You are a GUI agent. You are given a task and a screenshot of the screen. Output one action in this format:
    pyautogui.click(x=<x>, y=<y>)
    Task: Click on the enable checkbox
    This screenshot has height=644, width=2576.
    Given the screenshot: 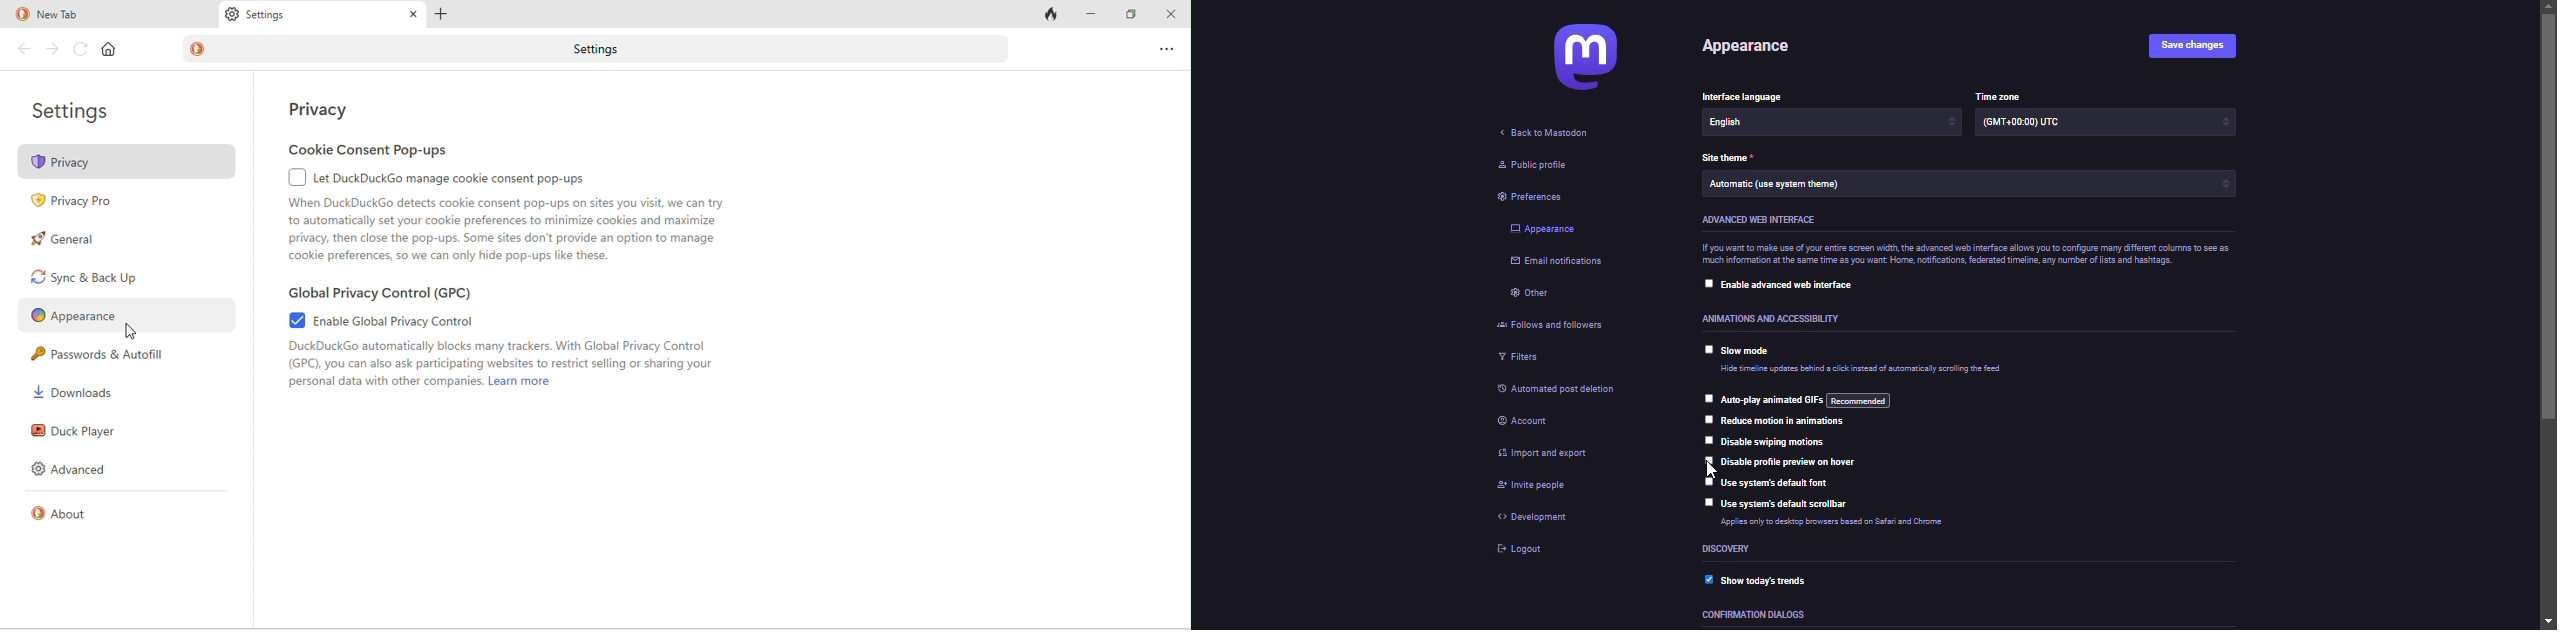 What is the action you would take?
    pyautogui.click(x=291, y=321)
    